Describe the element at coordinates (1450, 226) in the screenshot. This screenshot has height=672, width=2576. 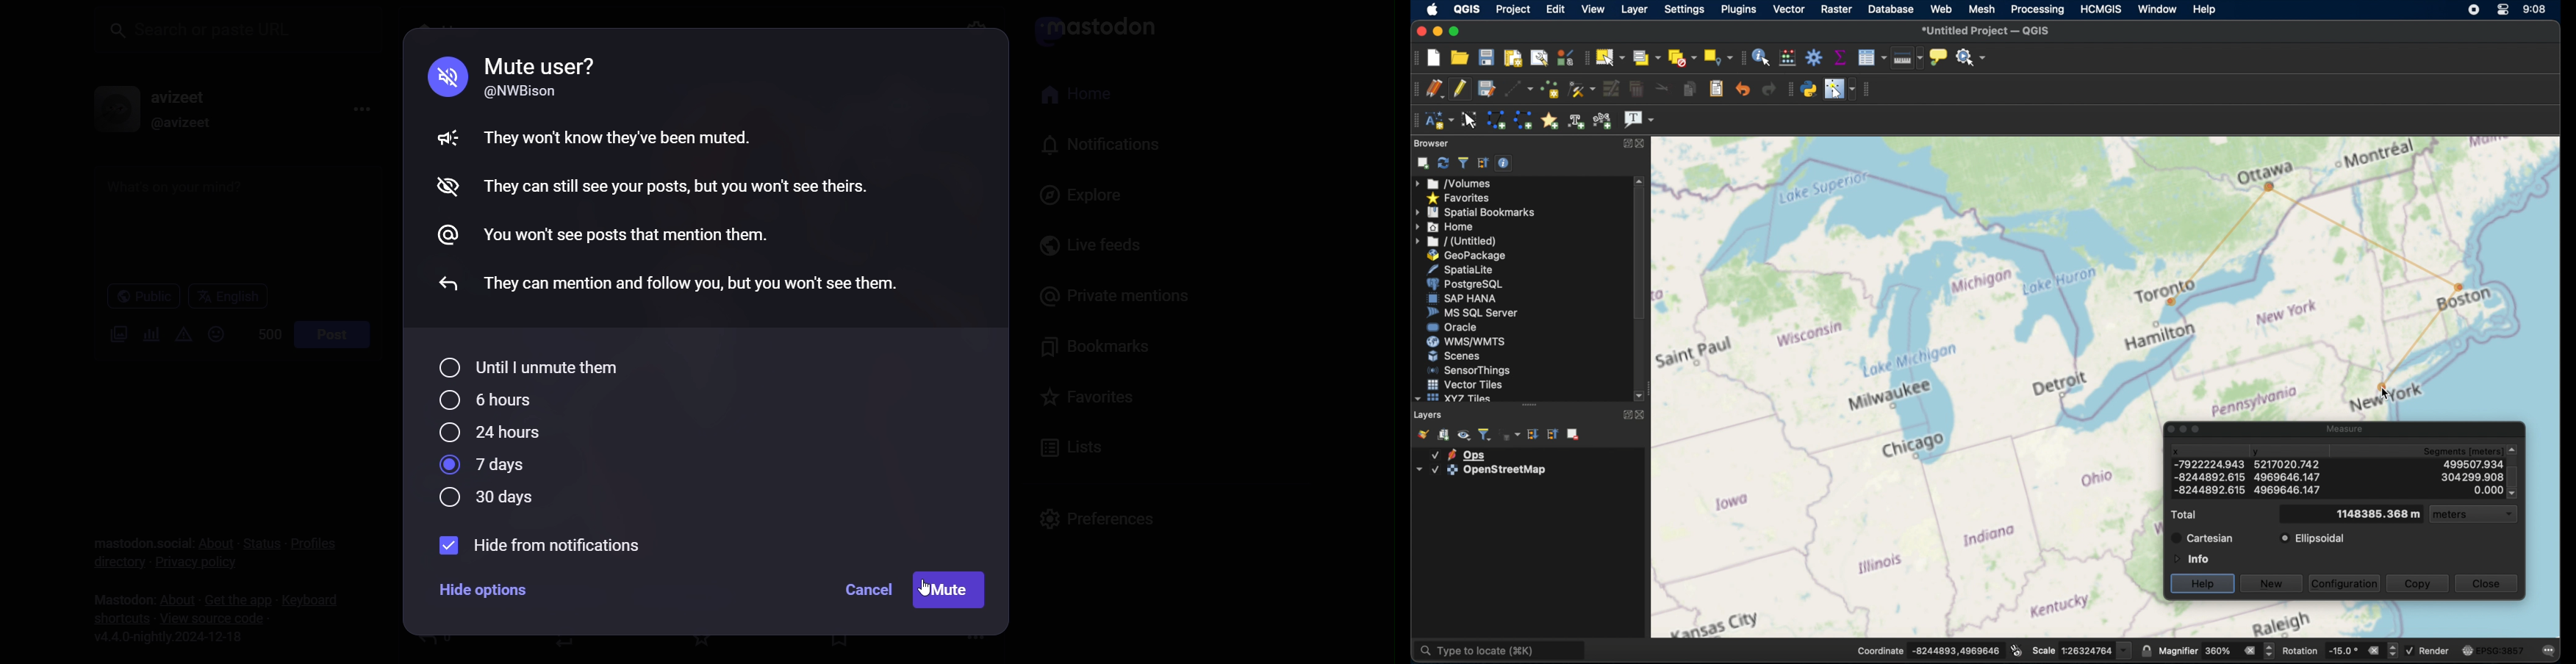
I see `home menu` at that location.